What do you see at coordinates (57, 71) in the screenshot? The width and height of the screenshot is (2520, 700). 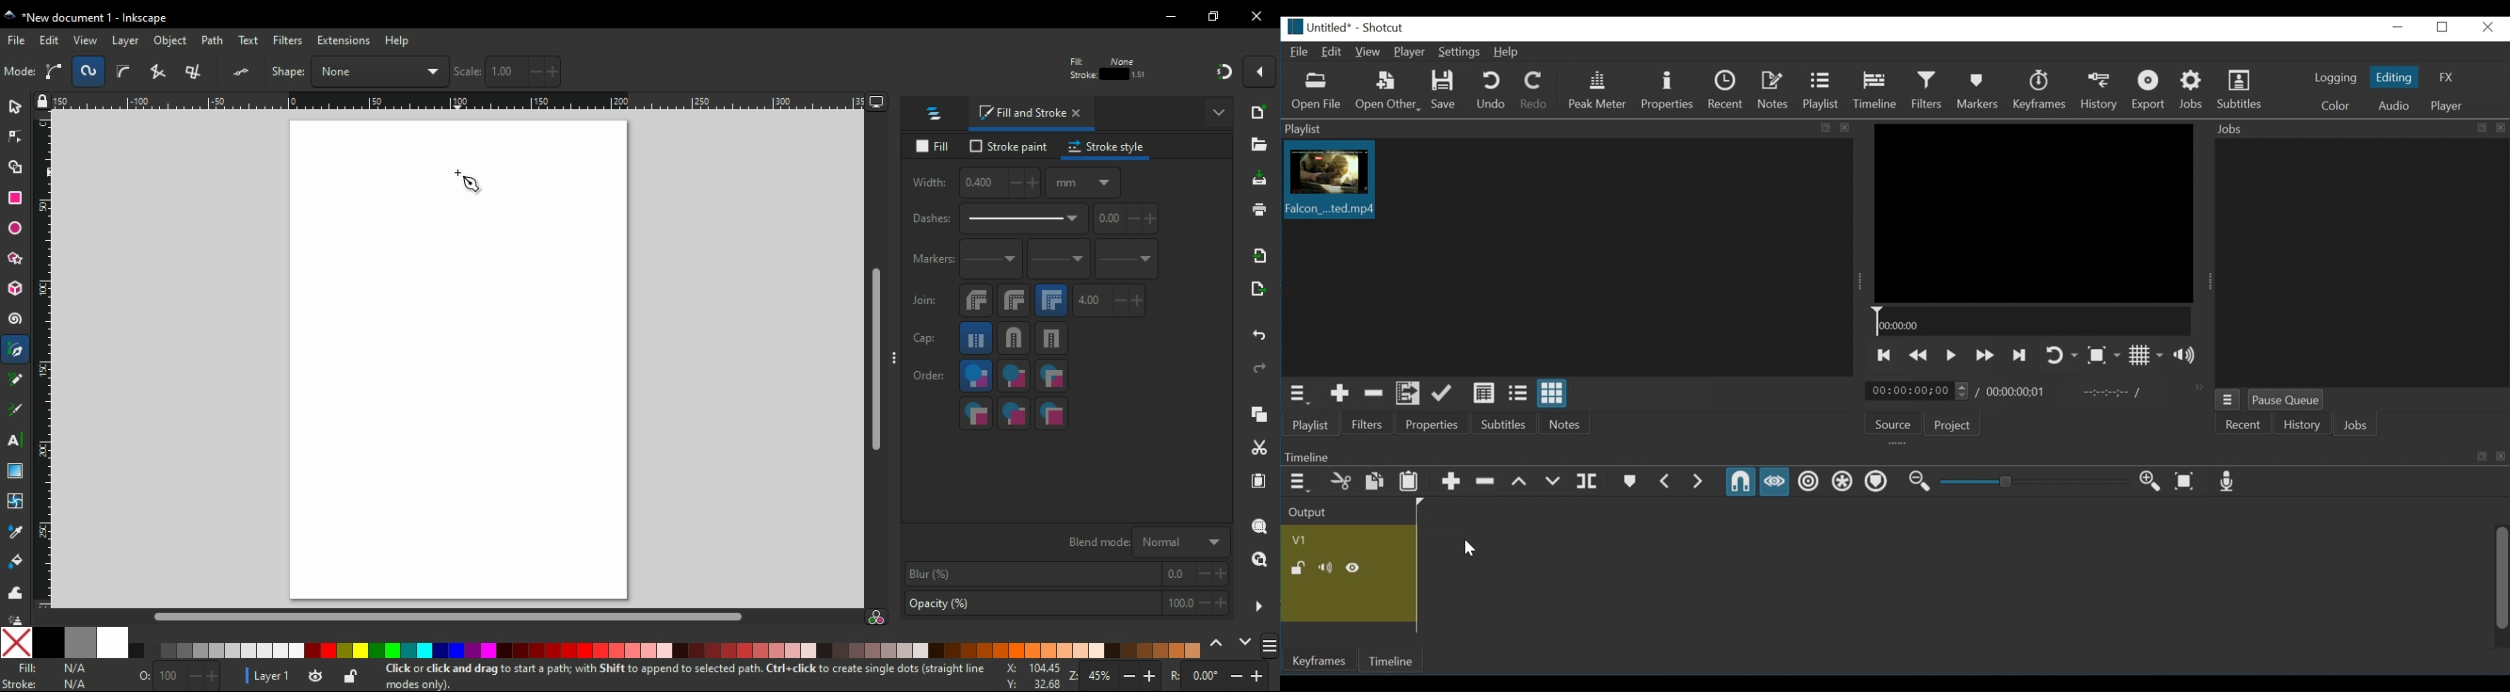 I see `select all in all layers` at bounding box center [57, 71].